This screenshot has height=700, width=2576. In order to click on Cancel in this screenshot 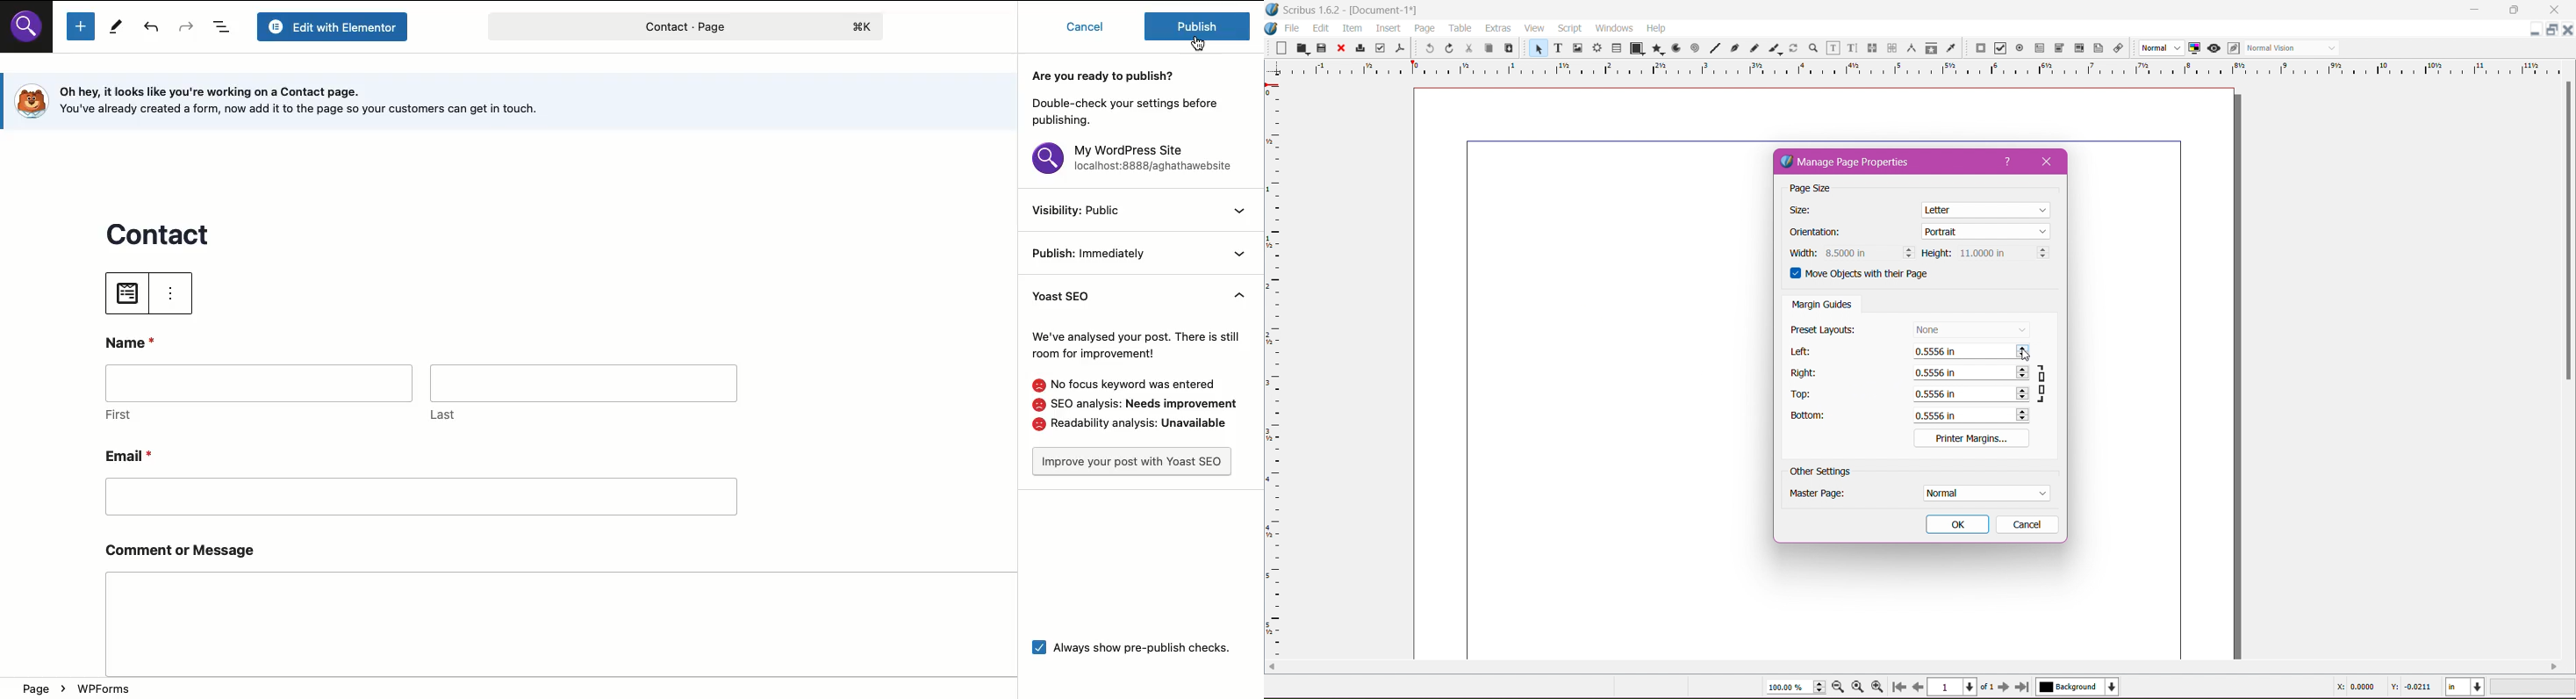, I will do `click(1084, 28)`.